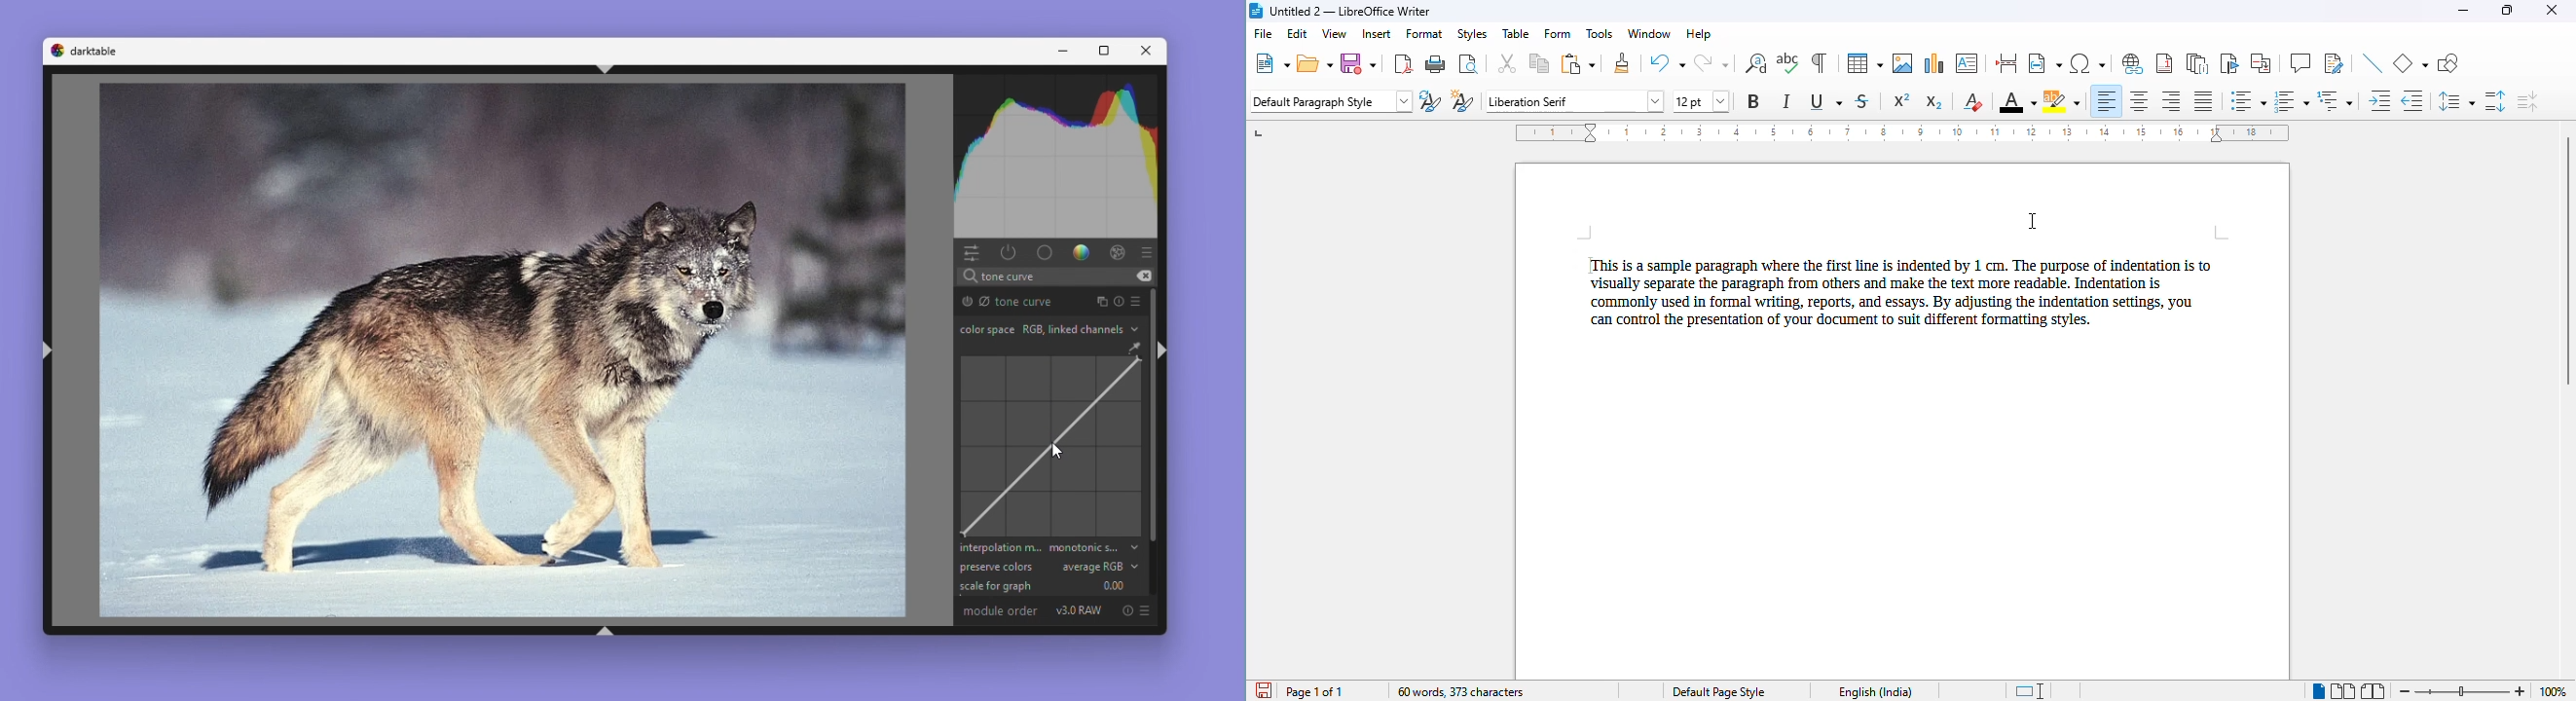  What do you see at coordinates (1469, 63) in the screenshot?
I see `toggle print preview` at bounding box center [1469, 63].